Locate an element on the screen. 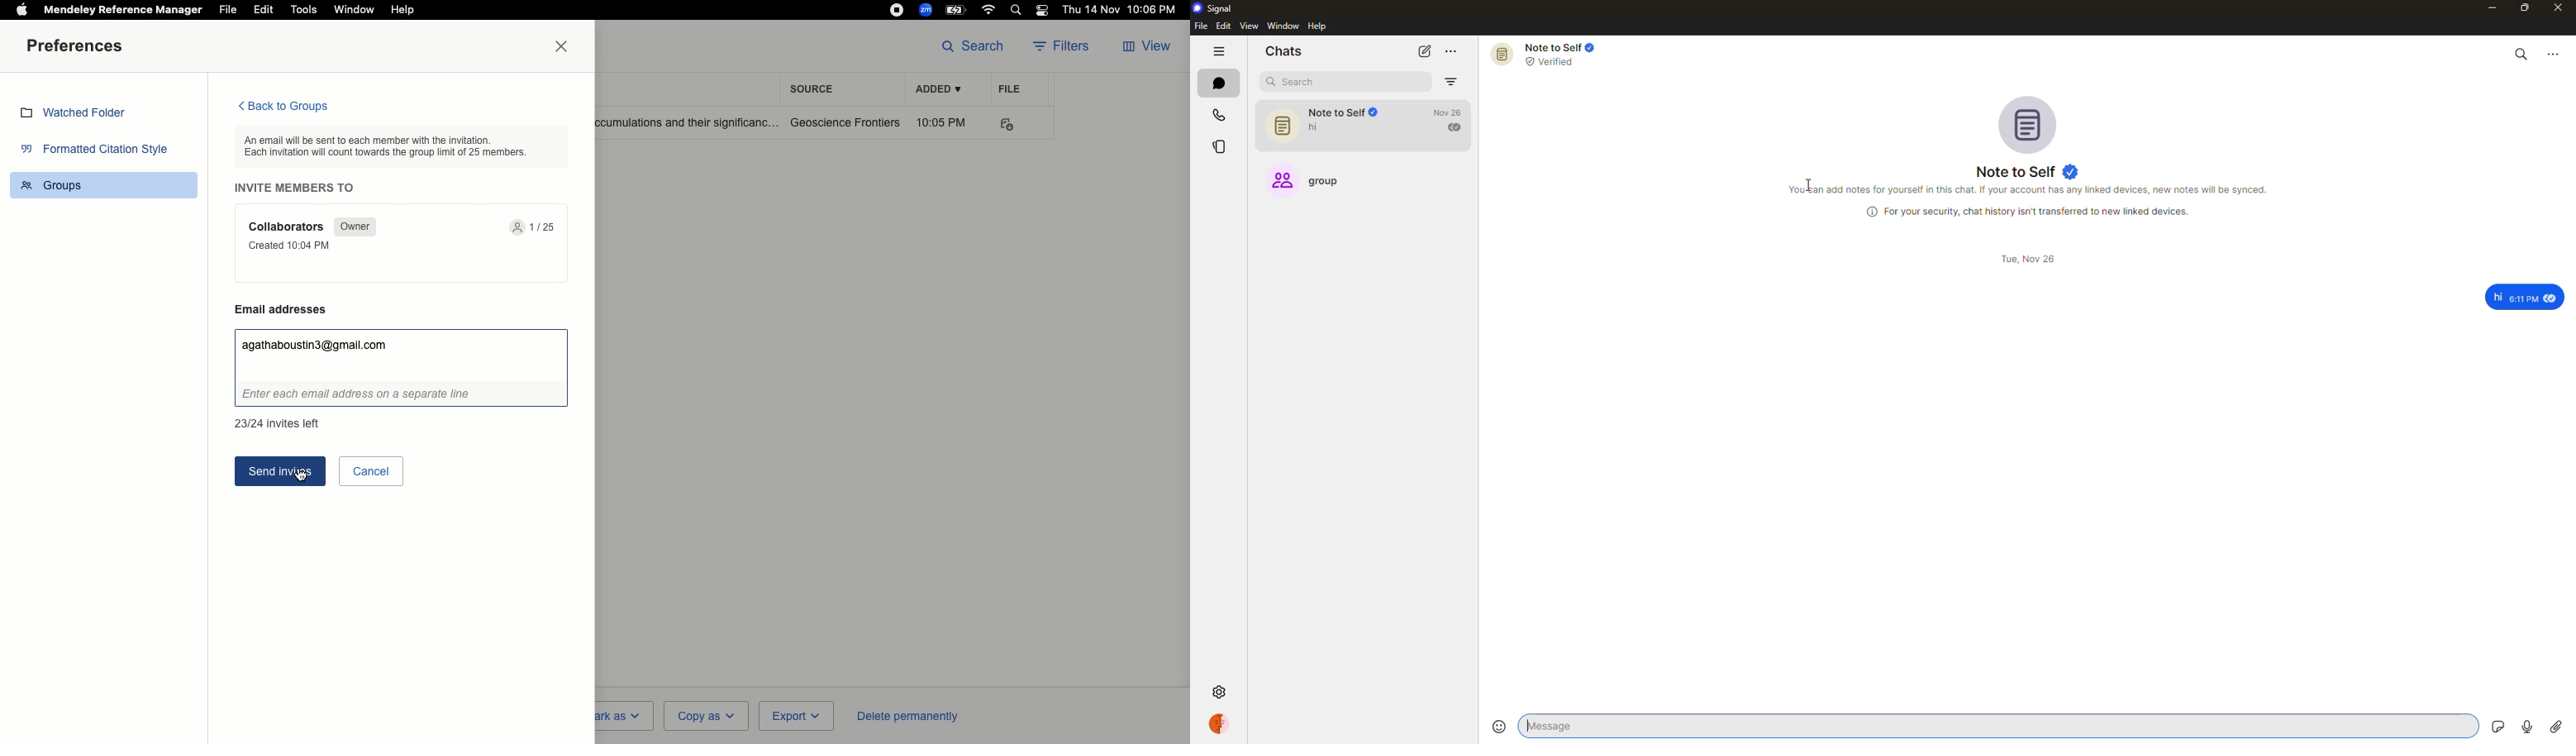 The image size is (2576, 756). Collaborators is located at coordinates (288, 227).